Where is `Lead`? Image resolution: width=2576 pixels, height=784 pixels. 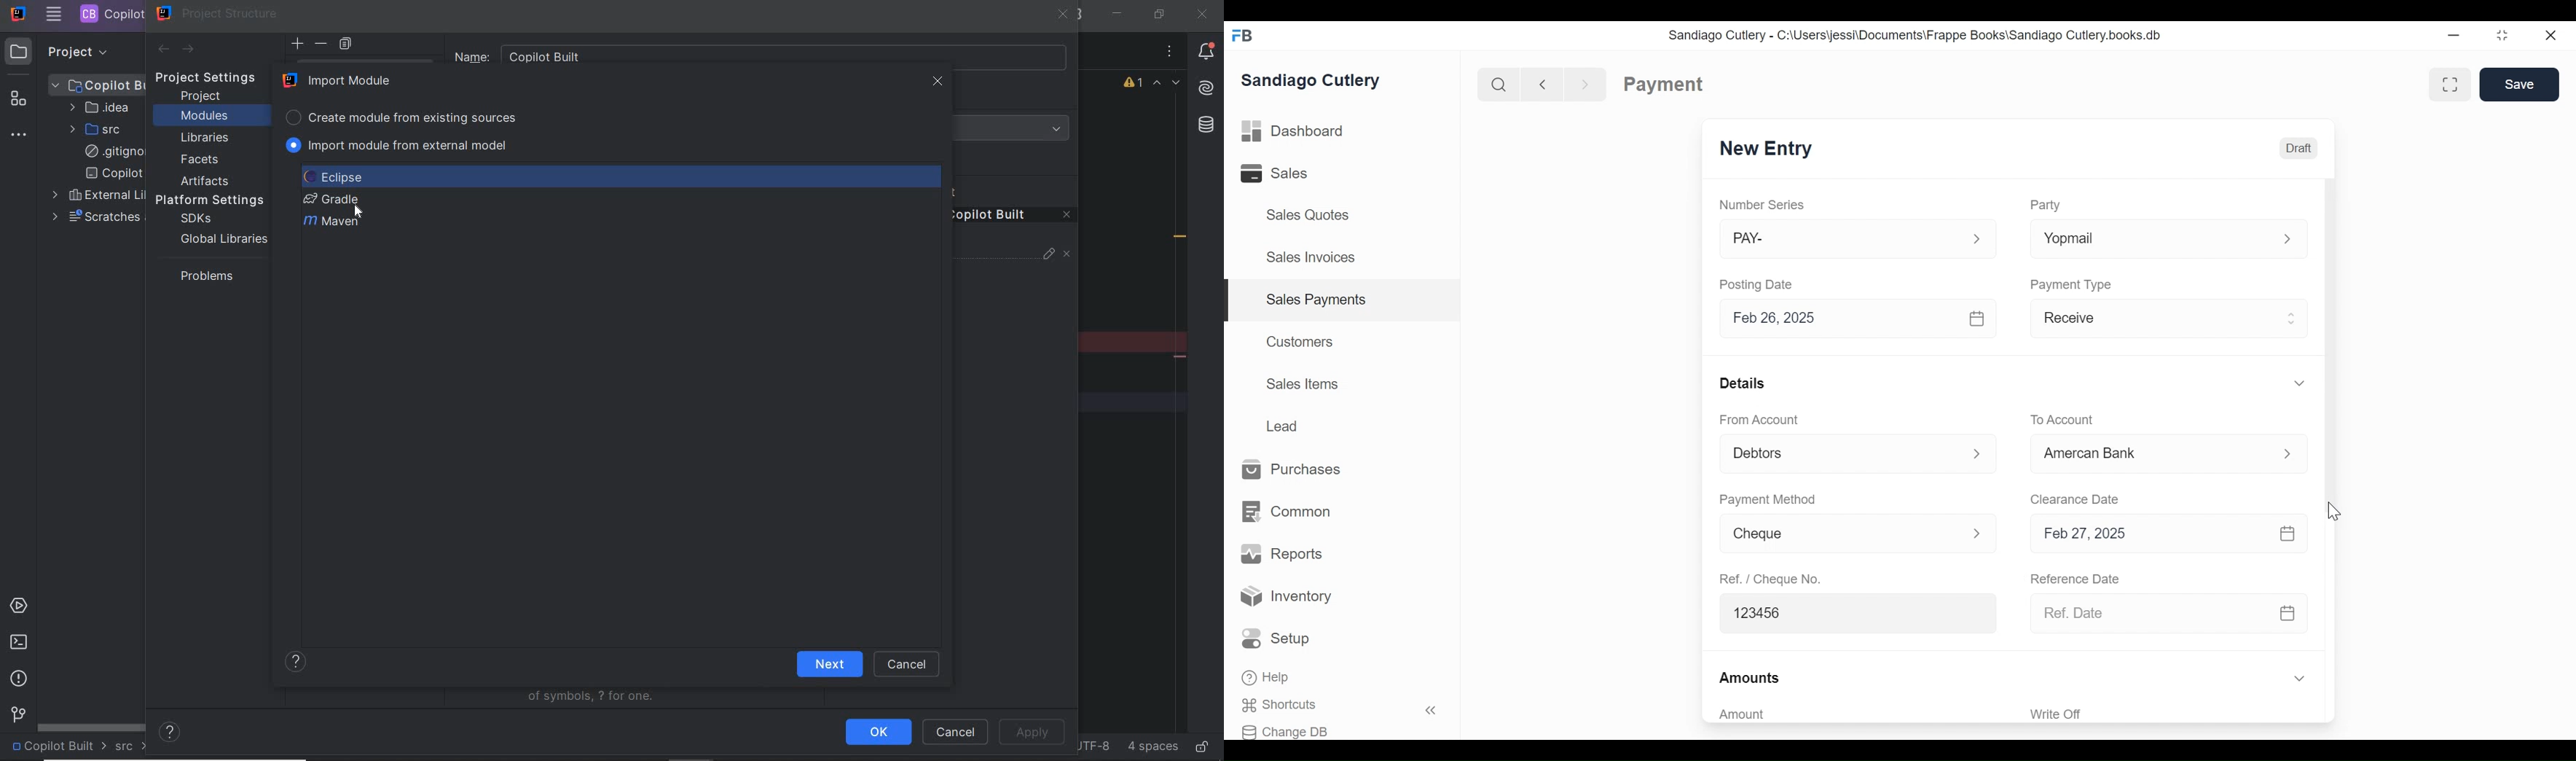 Lead is located at coordinates (1284, 424).